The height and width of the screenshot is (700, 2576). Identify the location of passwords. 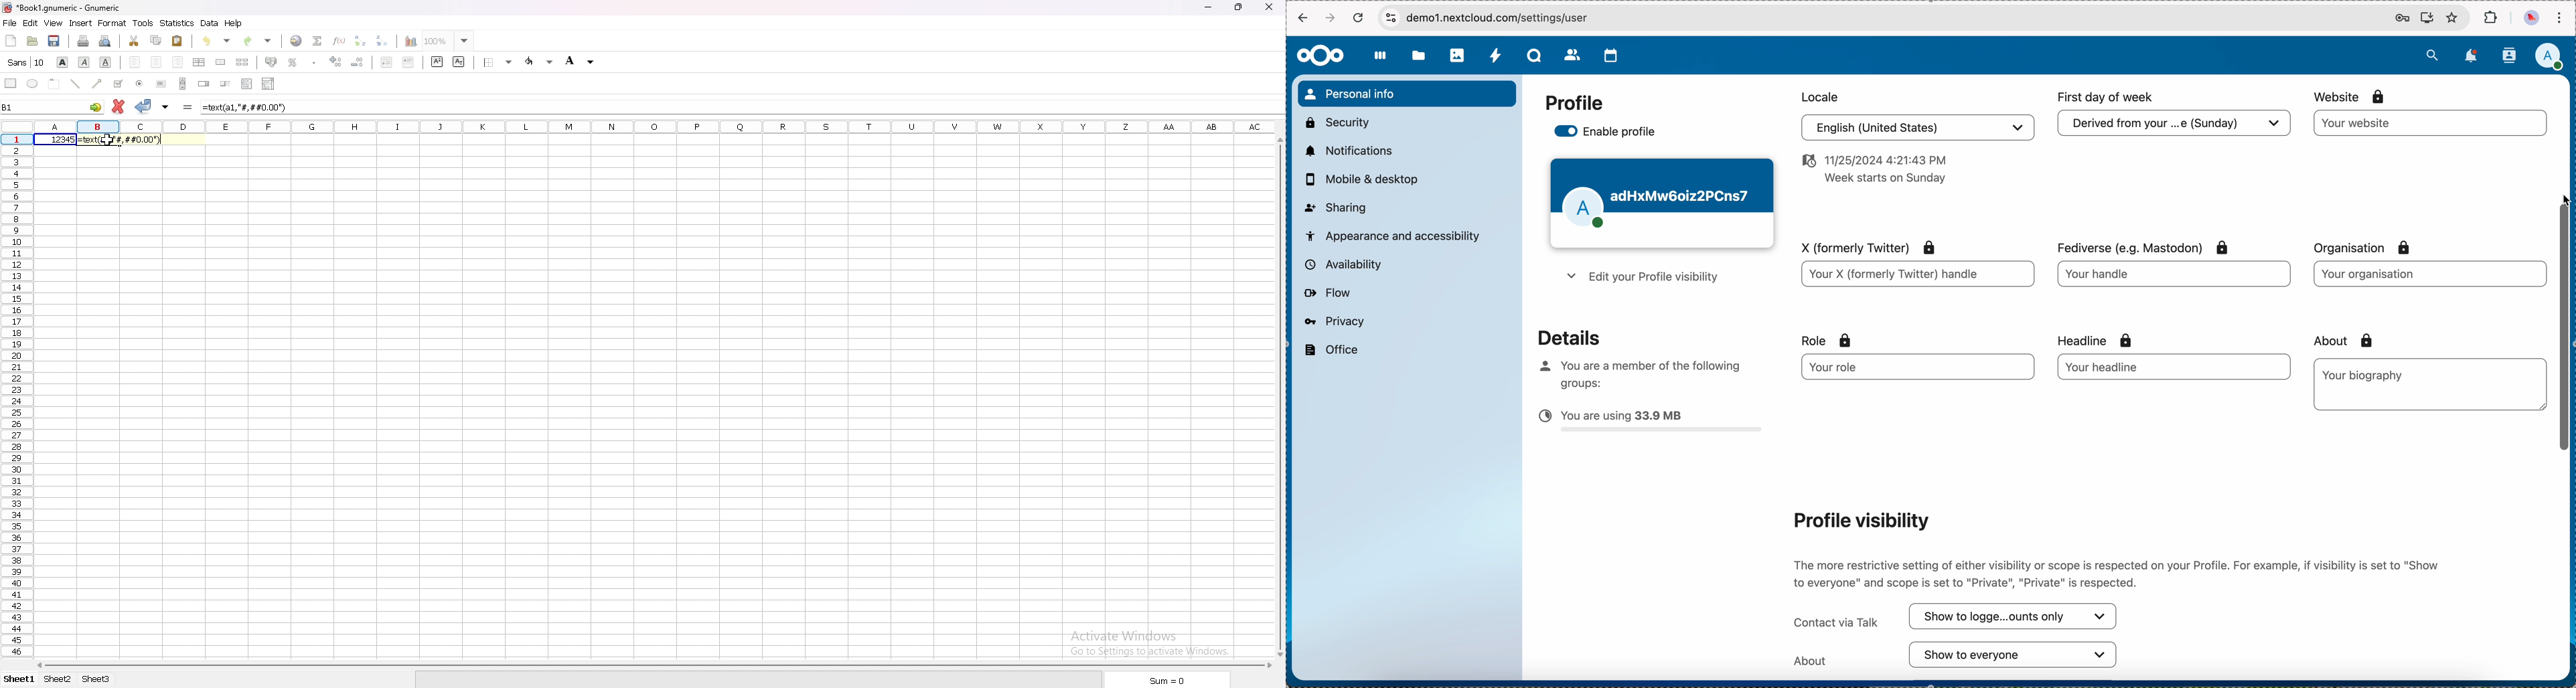
(2400, 19).